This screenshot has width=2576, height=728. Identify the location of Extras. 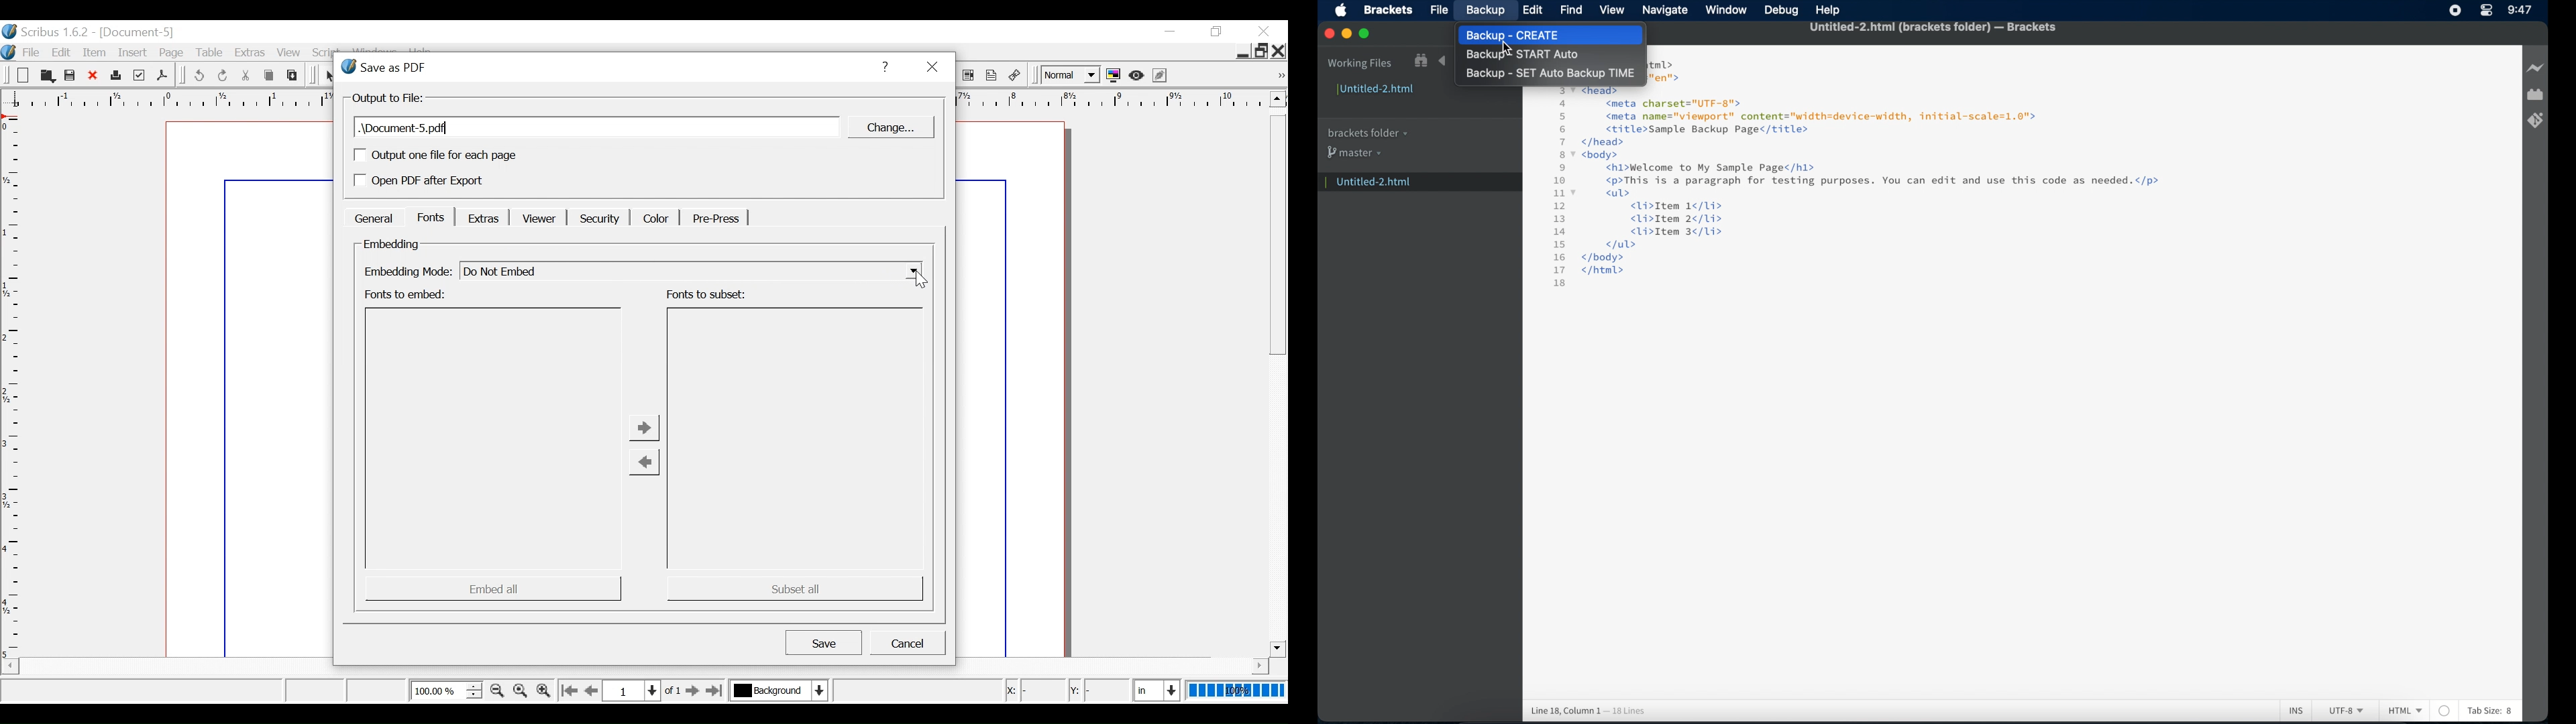
(250, 54).